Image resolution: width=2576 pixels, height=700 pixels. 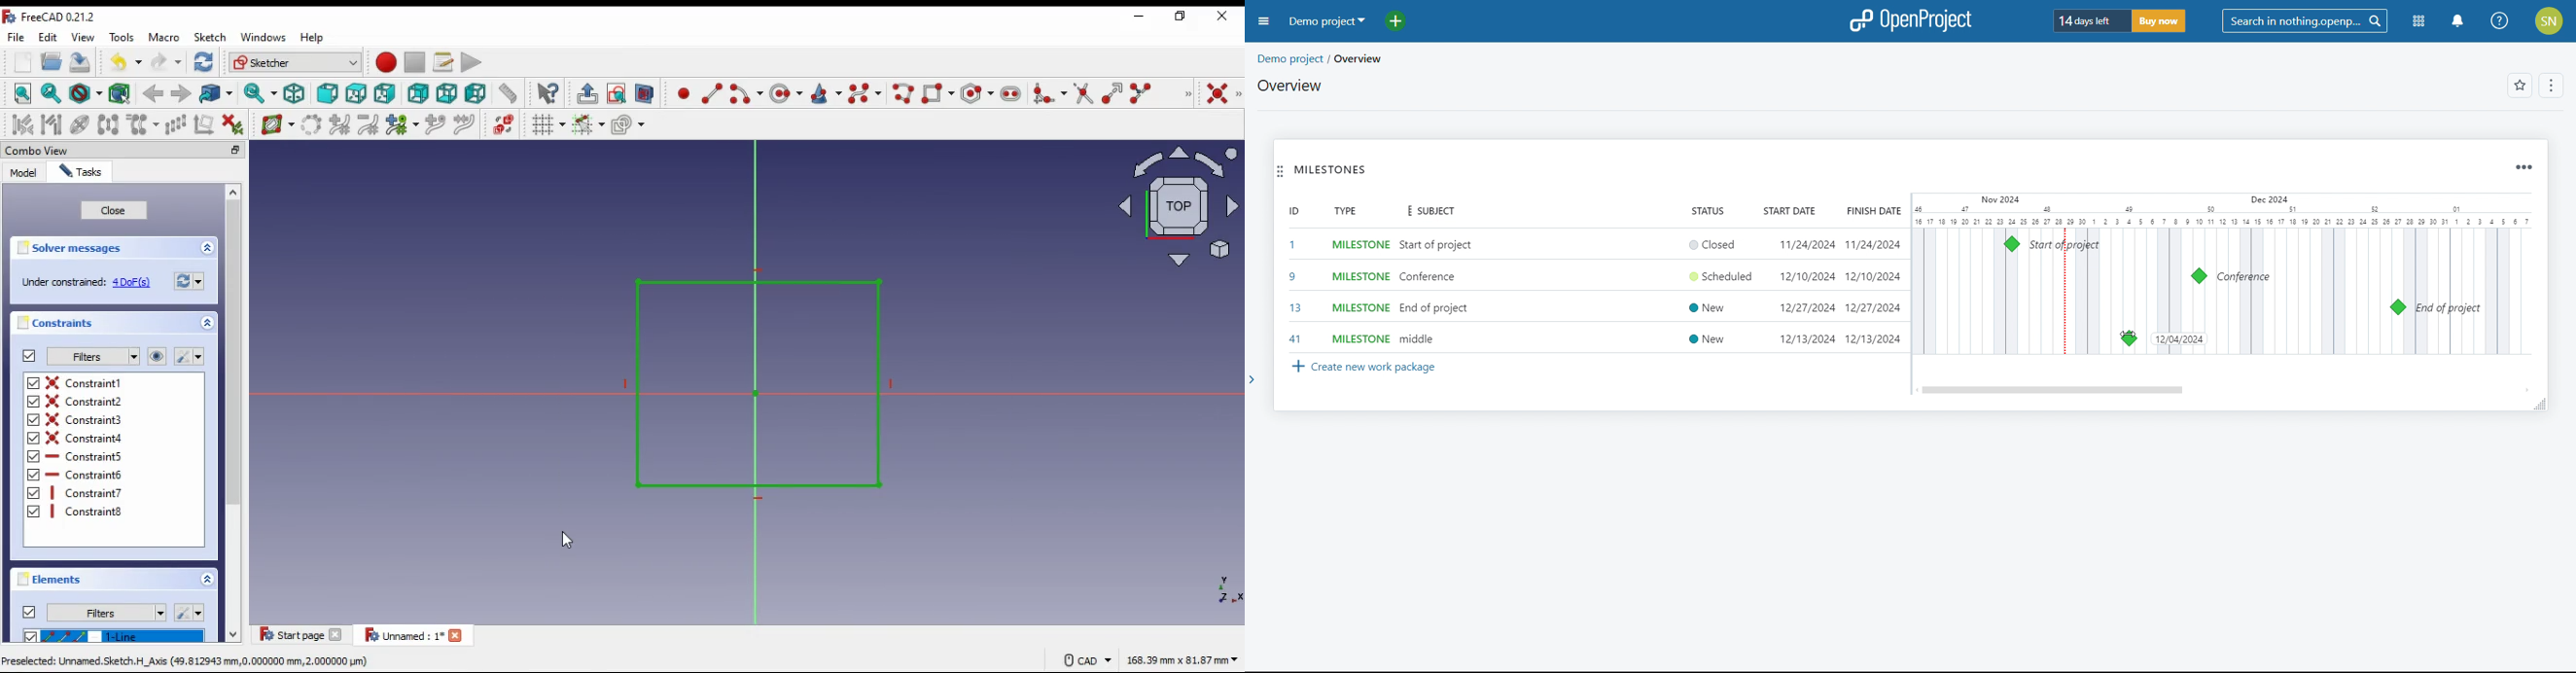 I want to click on set milestone, so click(x=1359, y=292).